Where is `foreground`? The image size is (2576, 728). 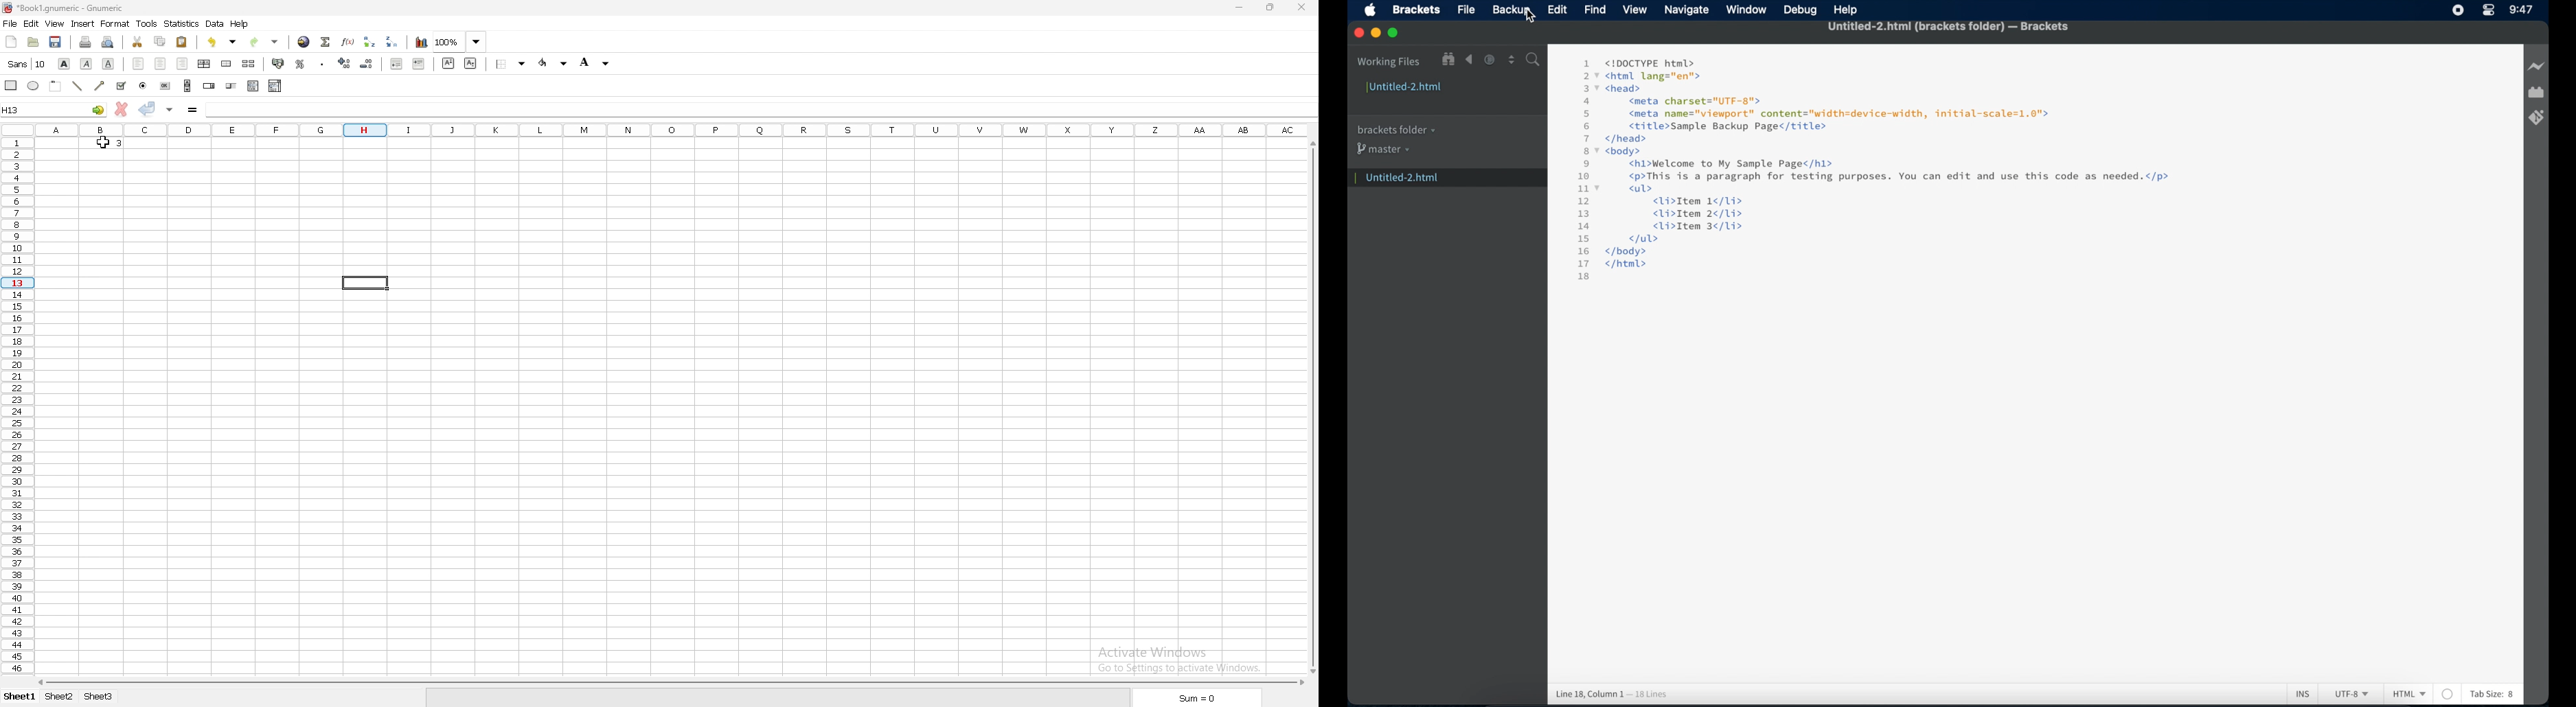 foreground is located at coordinates (554, 63).